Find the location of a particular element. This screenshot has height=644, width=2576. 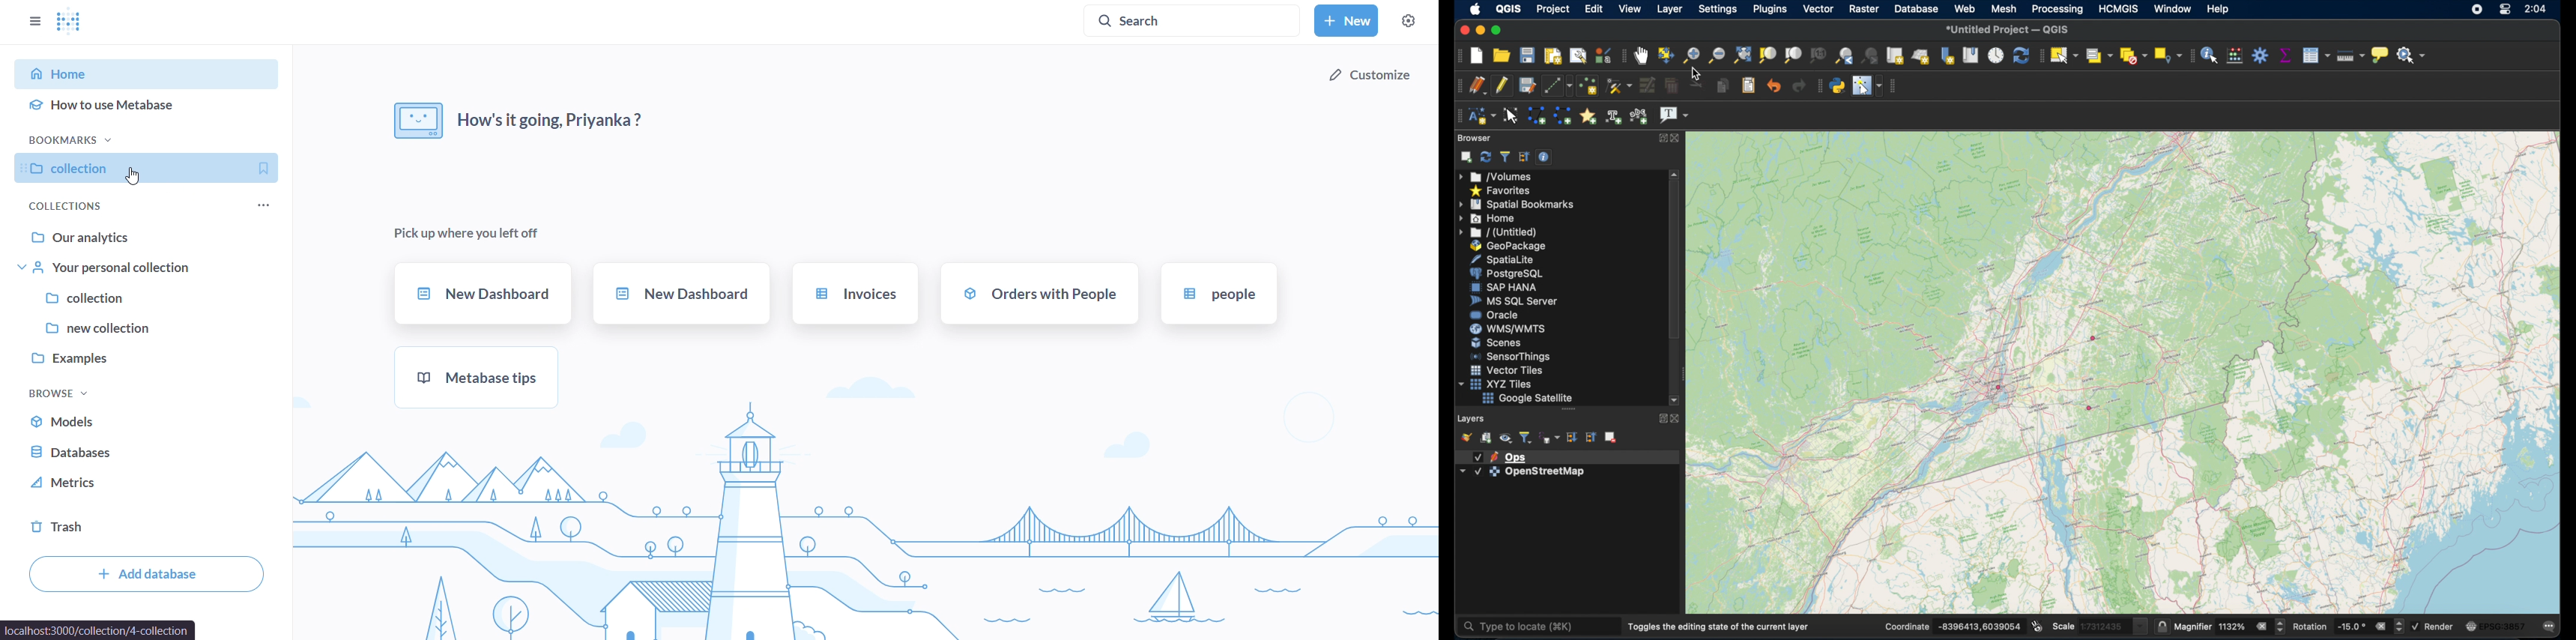

close/show sidebars is located at coordinates (31, 20).